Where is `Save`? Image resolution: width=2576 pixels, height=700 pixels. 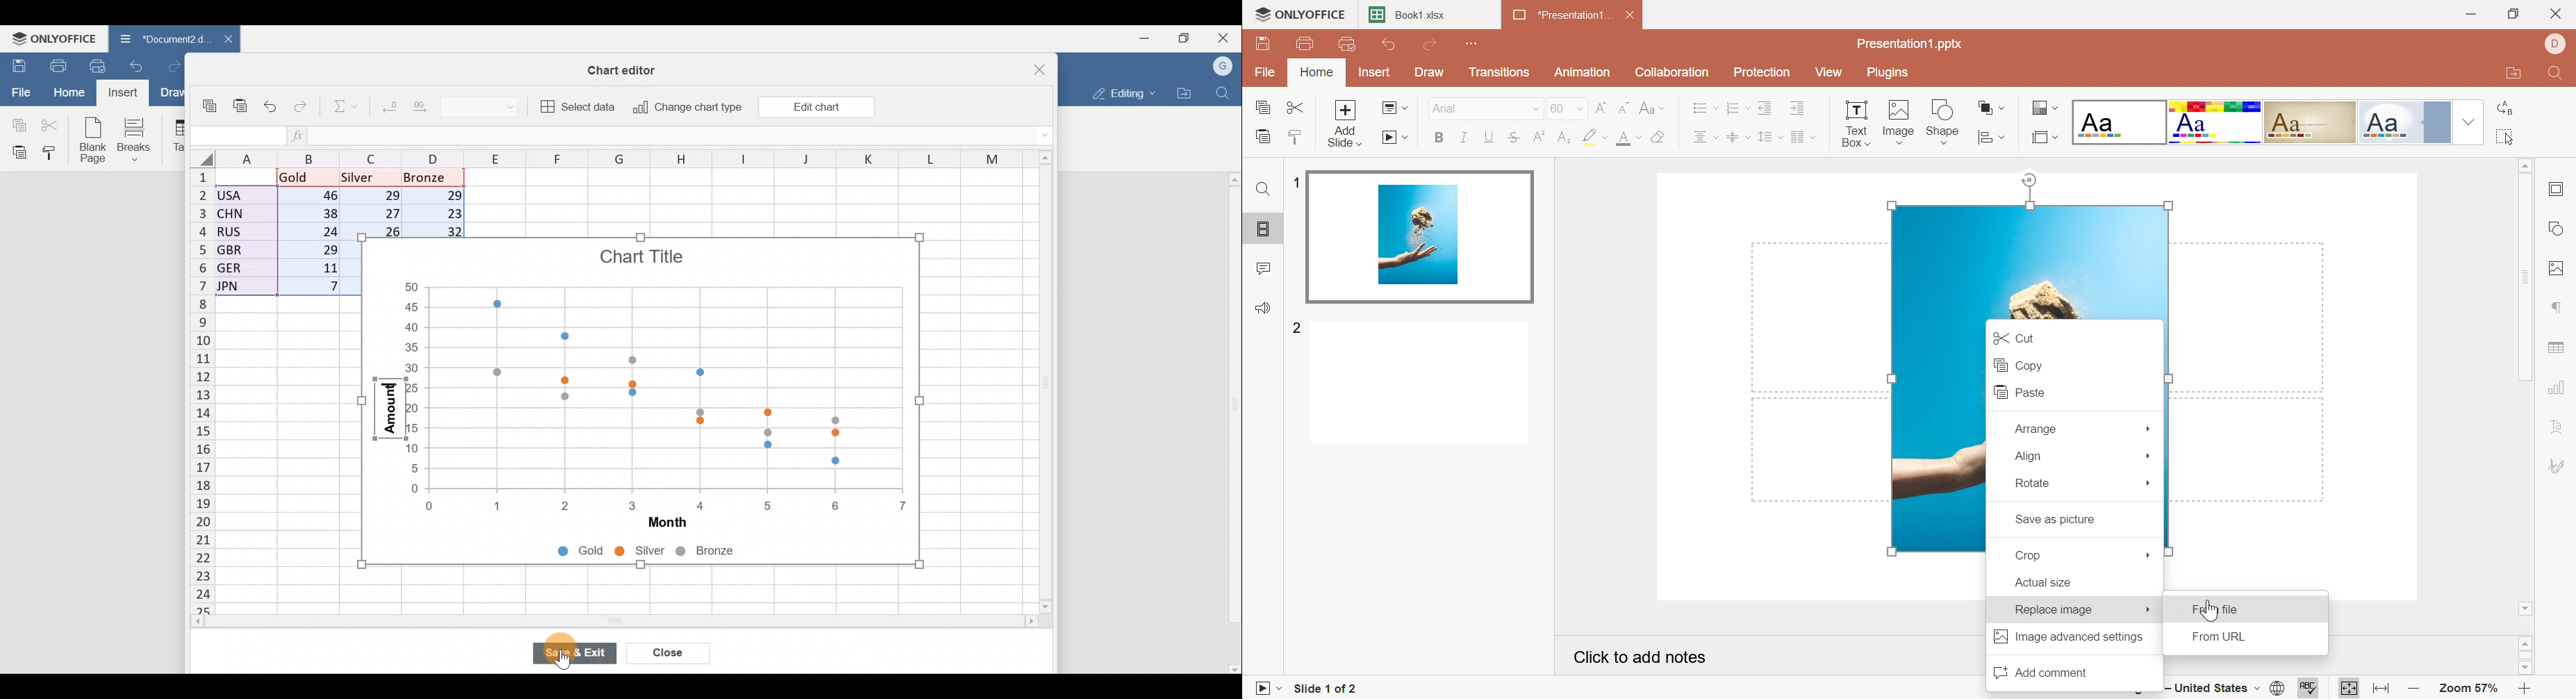 Save is located at coordinates (16, 64).